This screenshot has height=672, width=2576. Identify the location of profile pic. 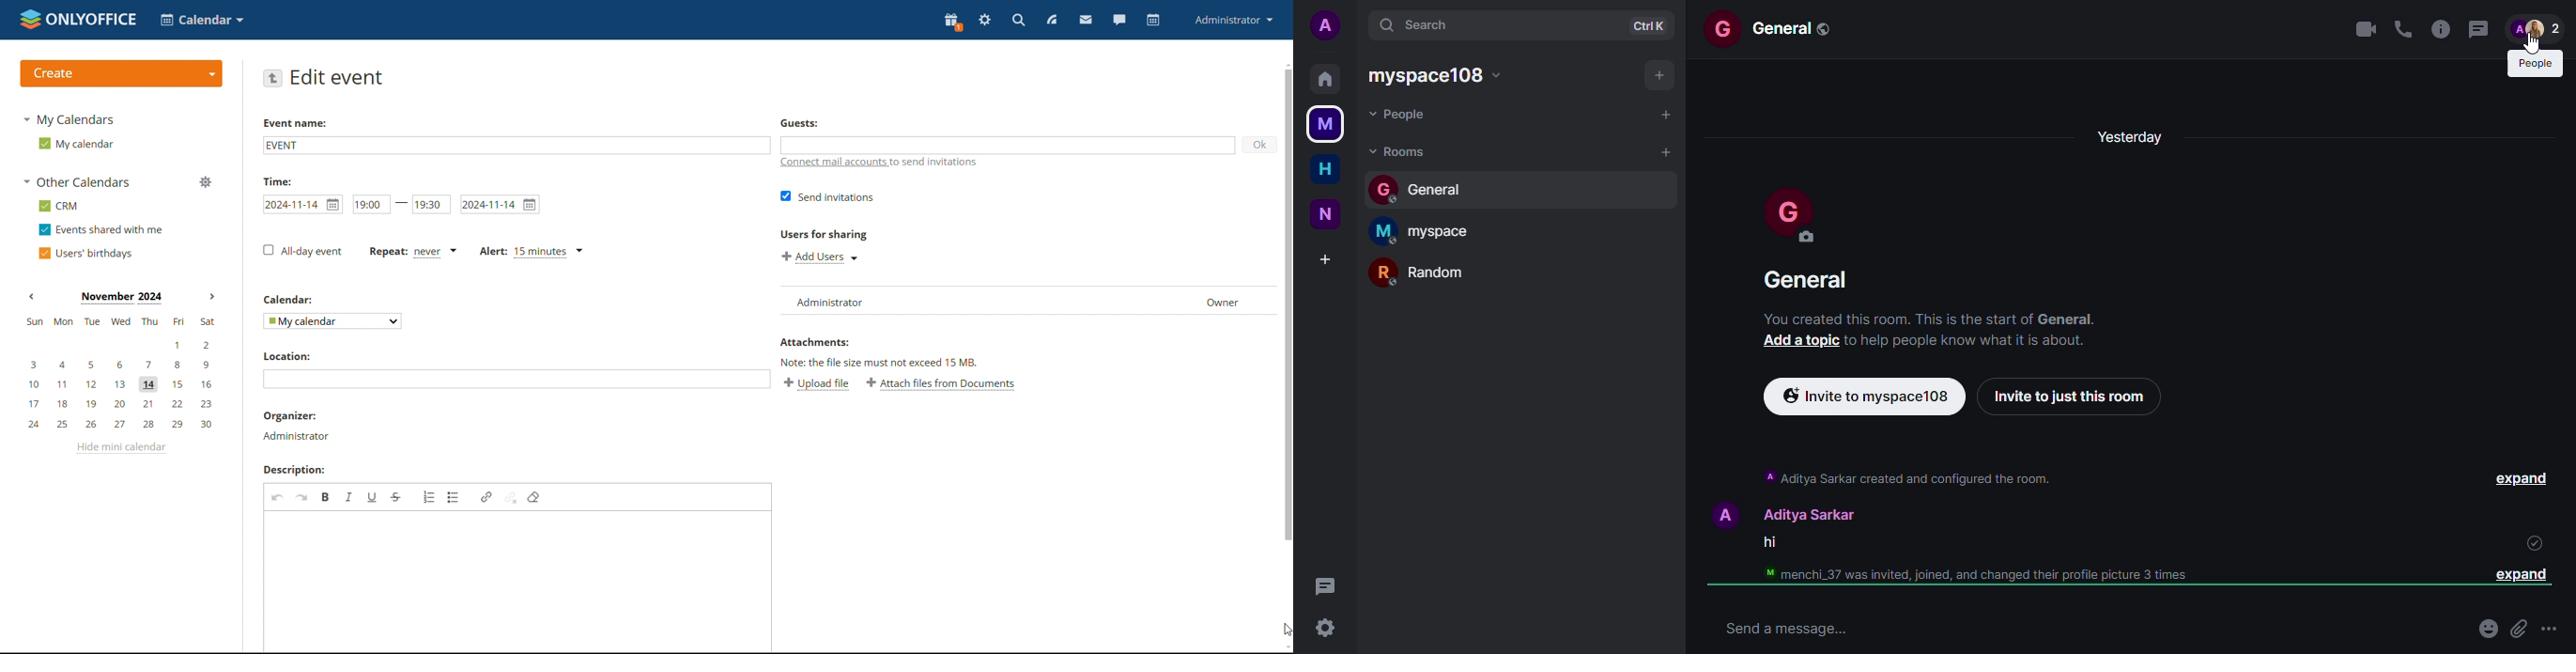
(1796, 217).